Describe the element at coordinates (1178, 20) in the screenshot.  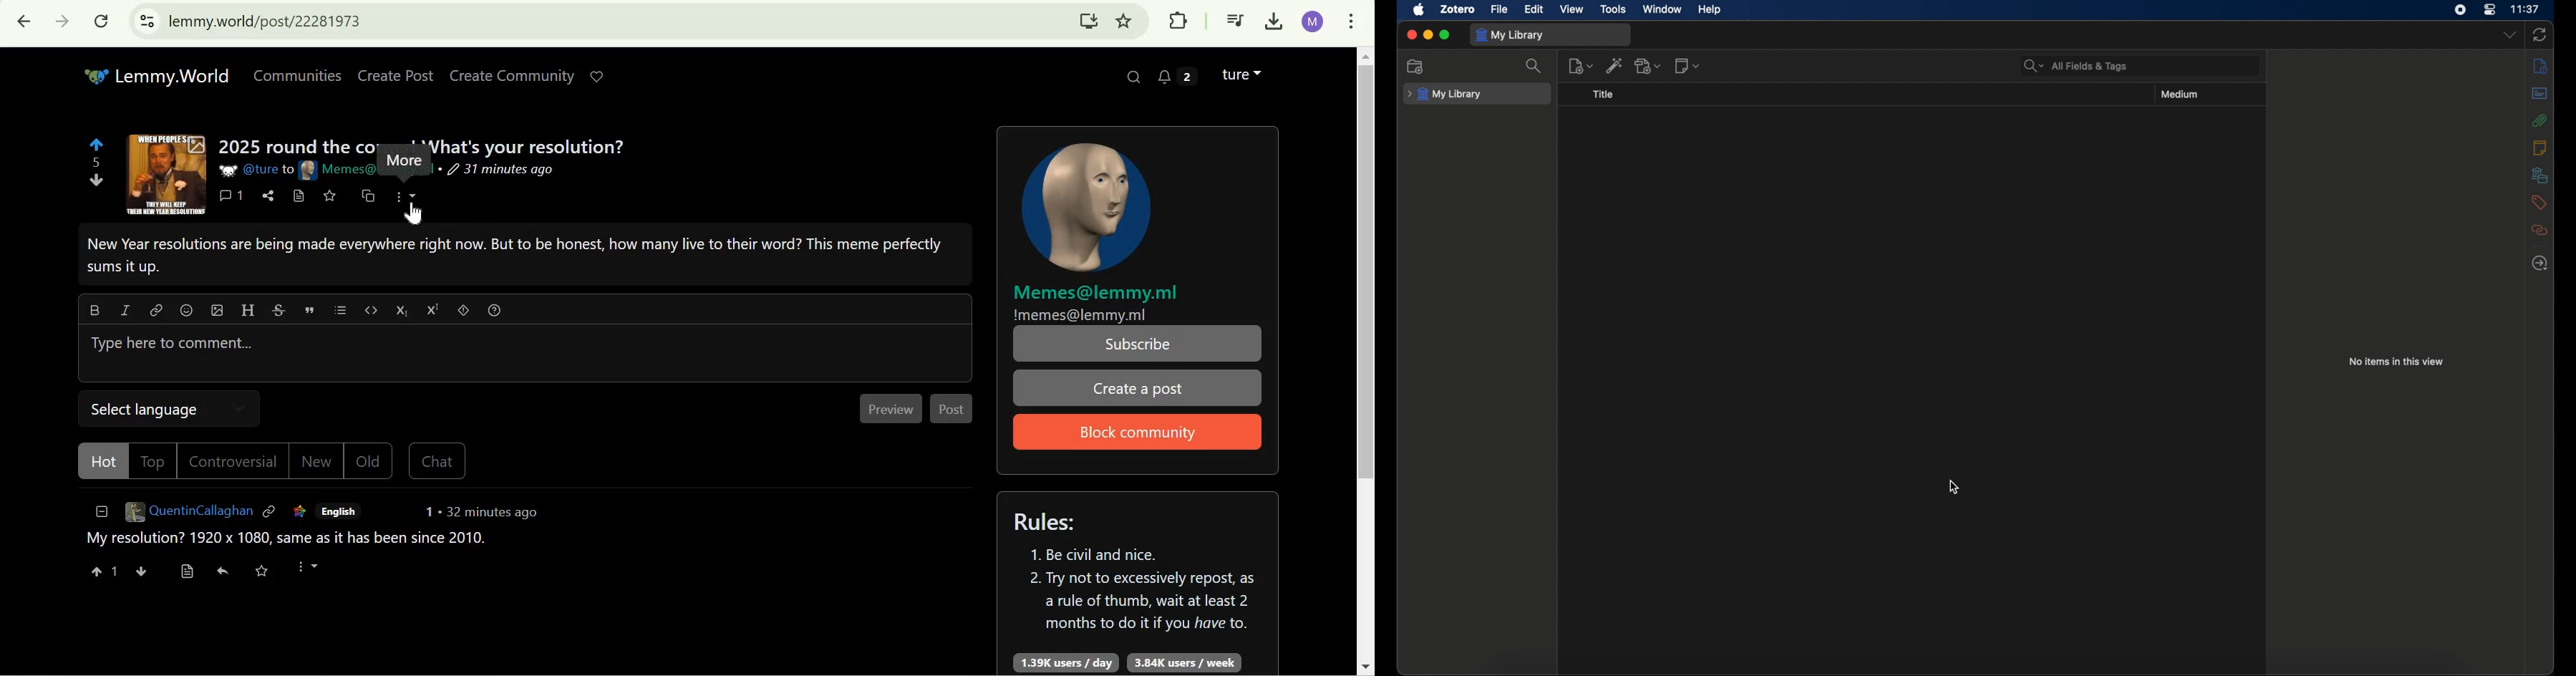
I see `Extensions` at that location.